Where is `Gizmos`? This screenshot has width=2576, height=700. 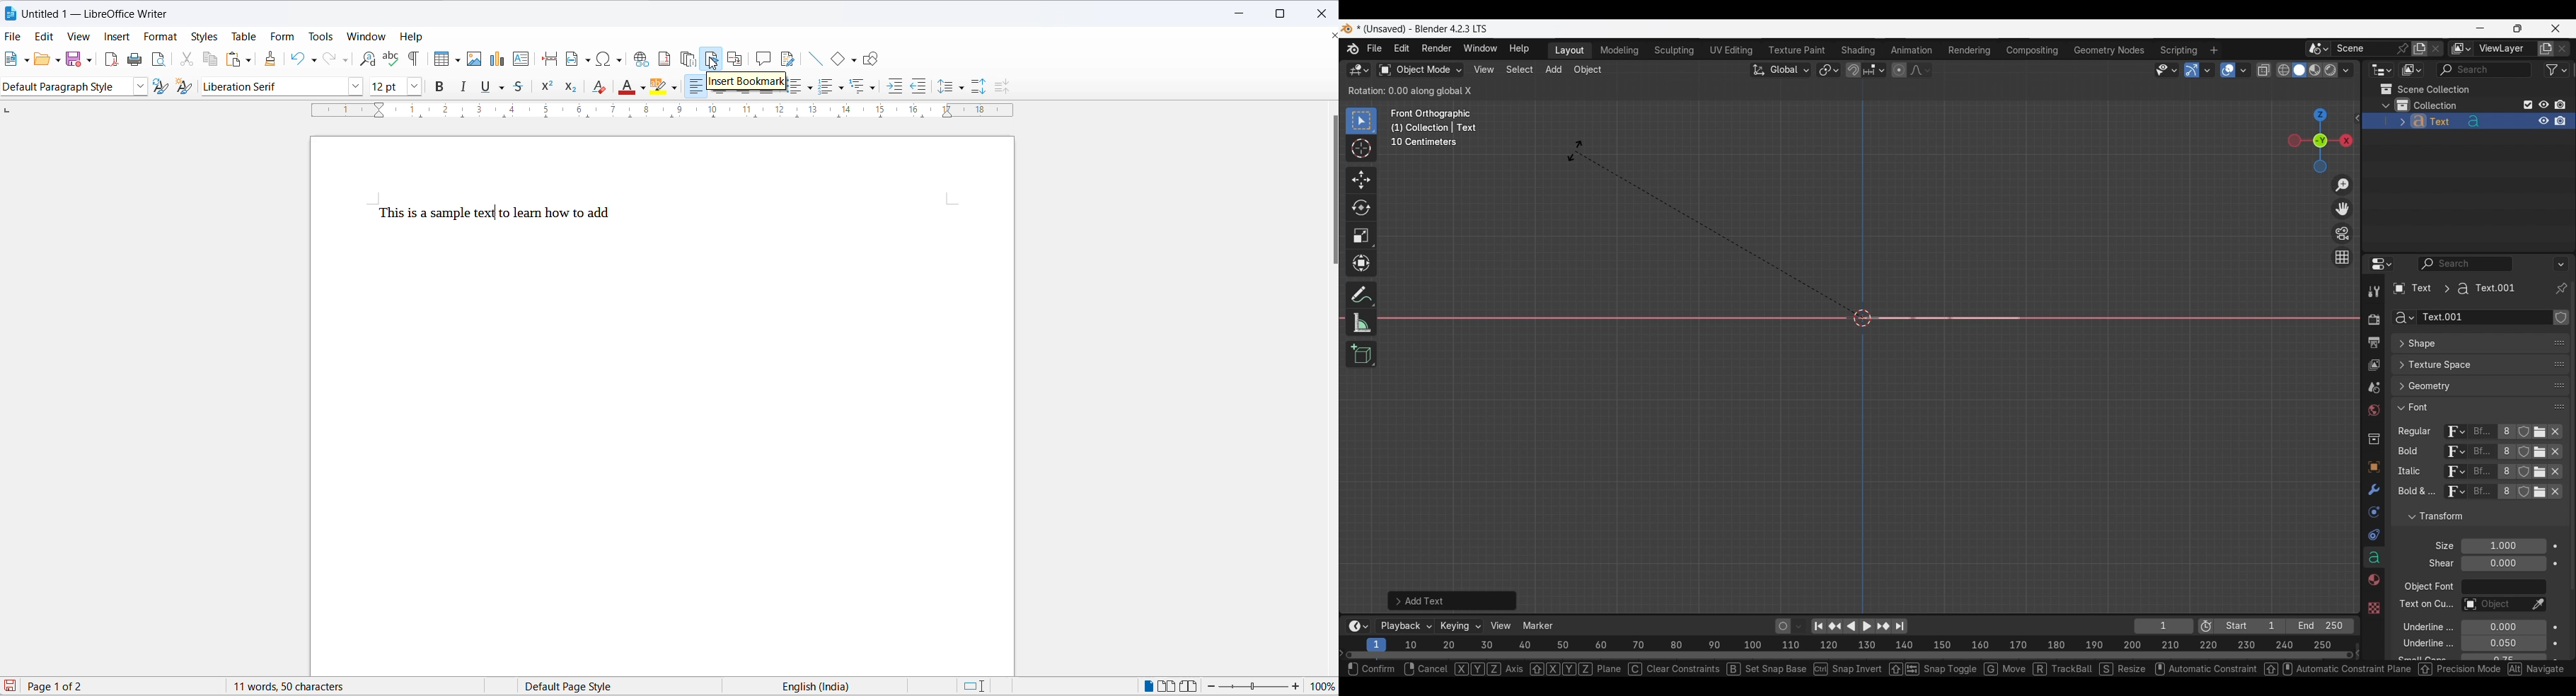
Gizmos is located at coordinates (2208, 70).